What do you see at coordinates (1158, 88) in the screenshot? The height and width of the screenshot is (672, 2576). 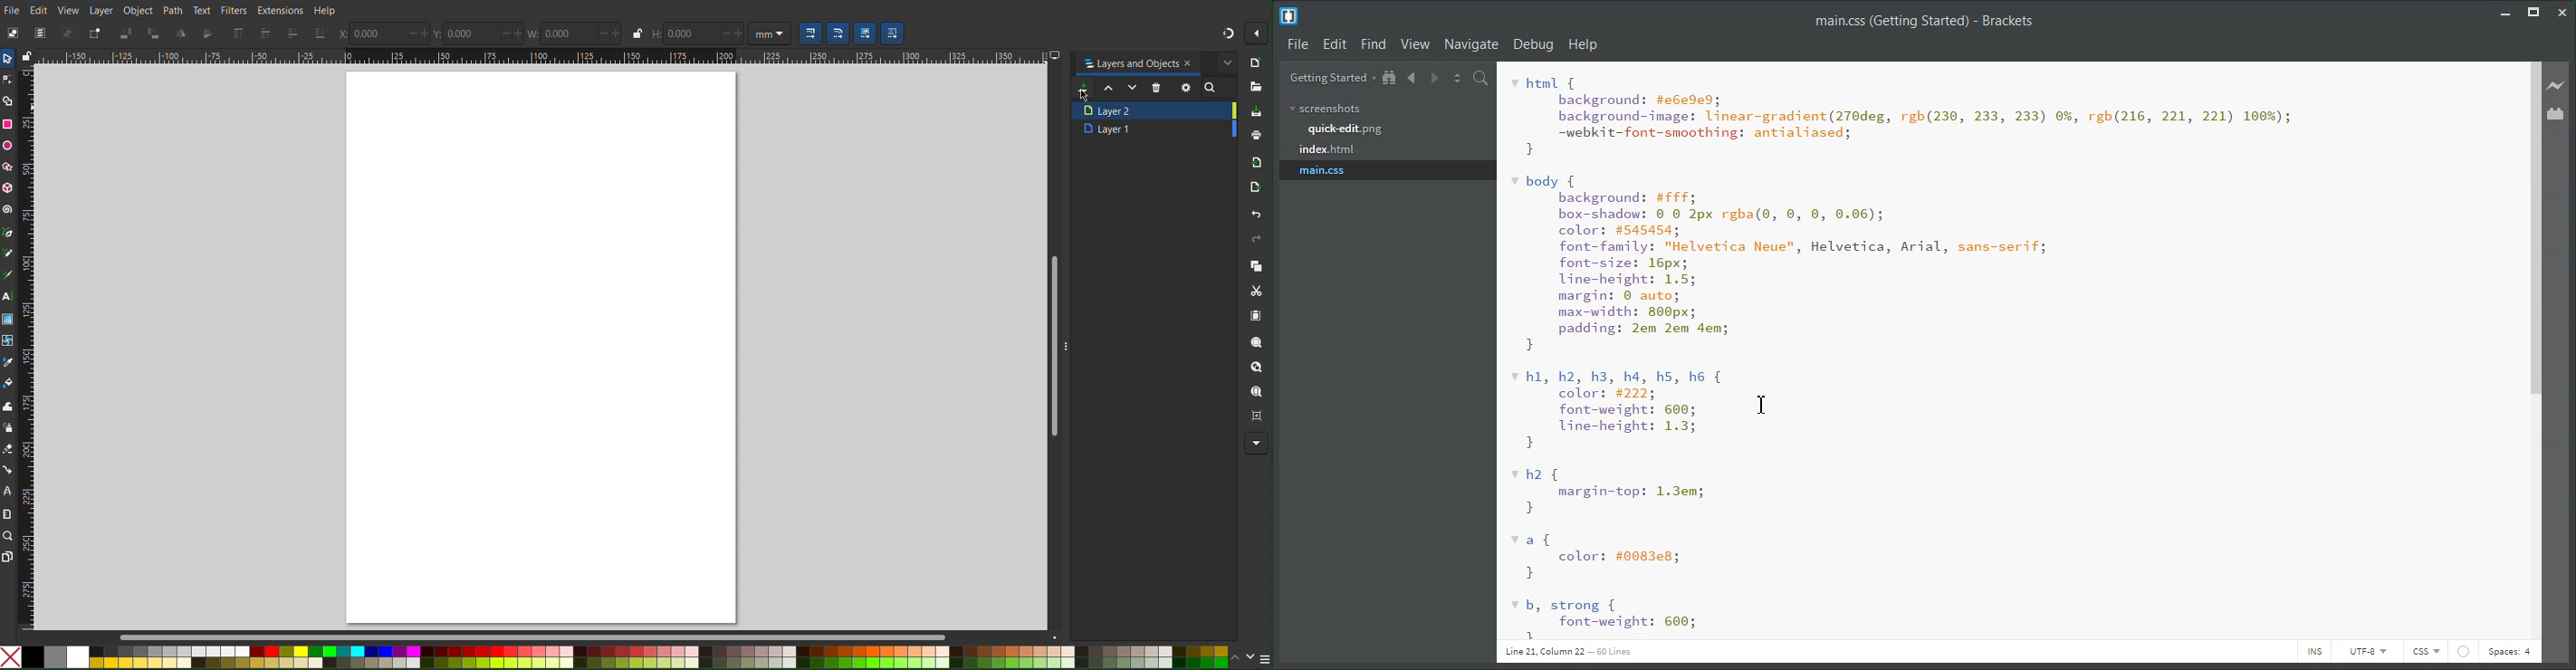 I see `Delete Layer` at bounding box center [1158, 88].